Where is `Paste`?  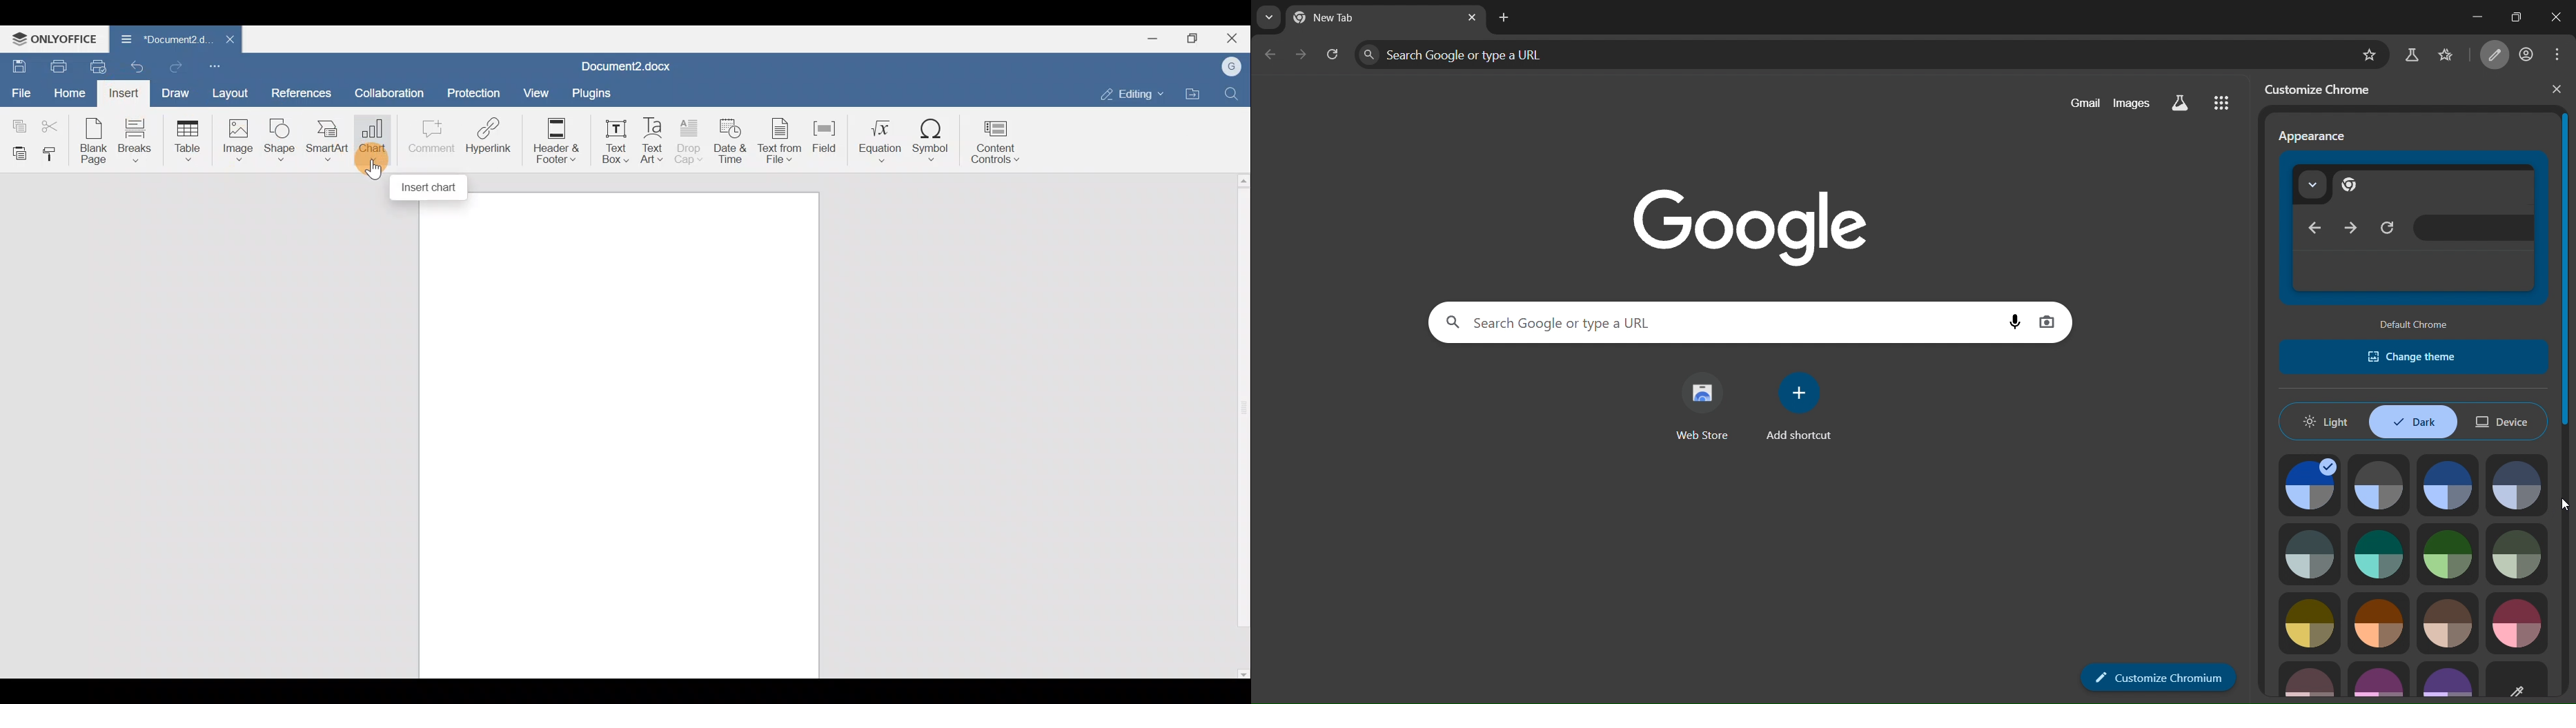
Paste is located at coordinates (16, 153).